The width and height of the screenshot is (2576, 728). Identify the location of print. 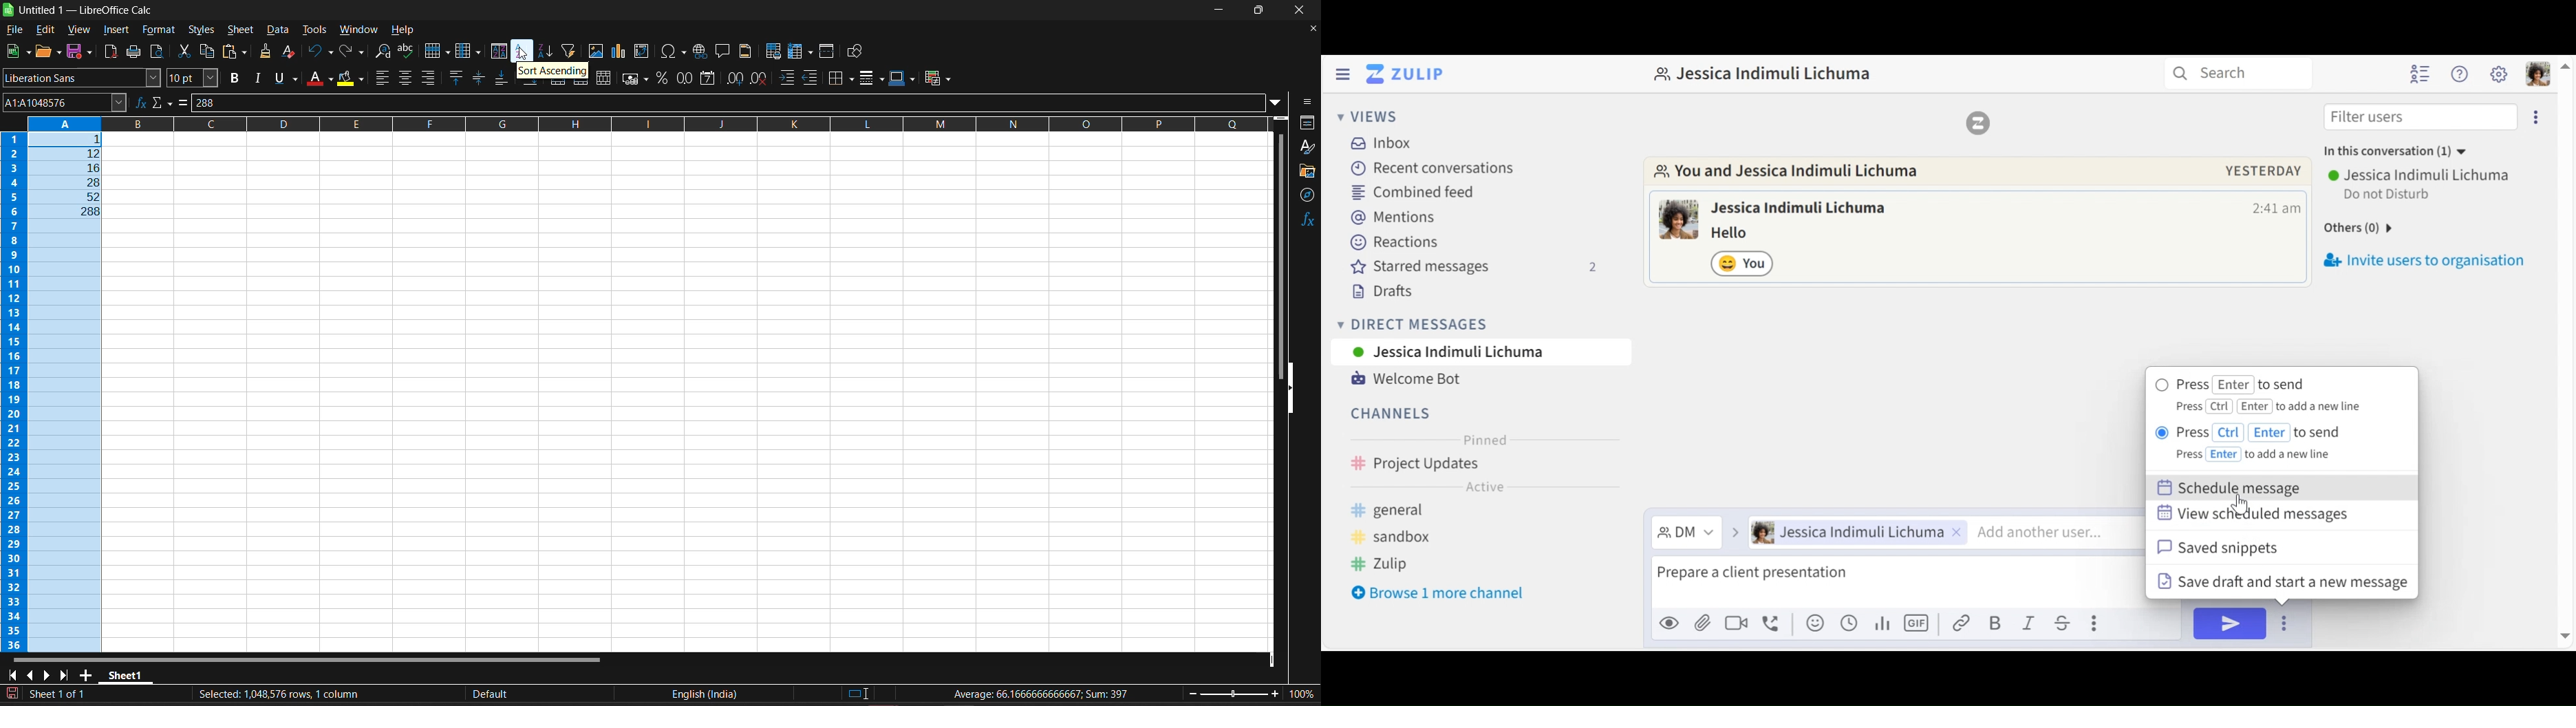
(133, 52).